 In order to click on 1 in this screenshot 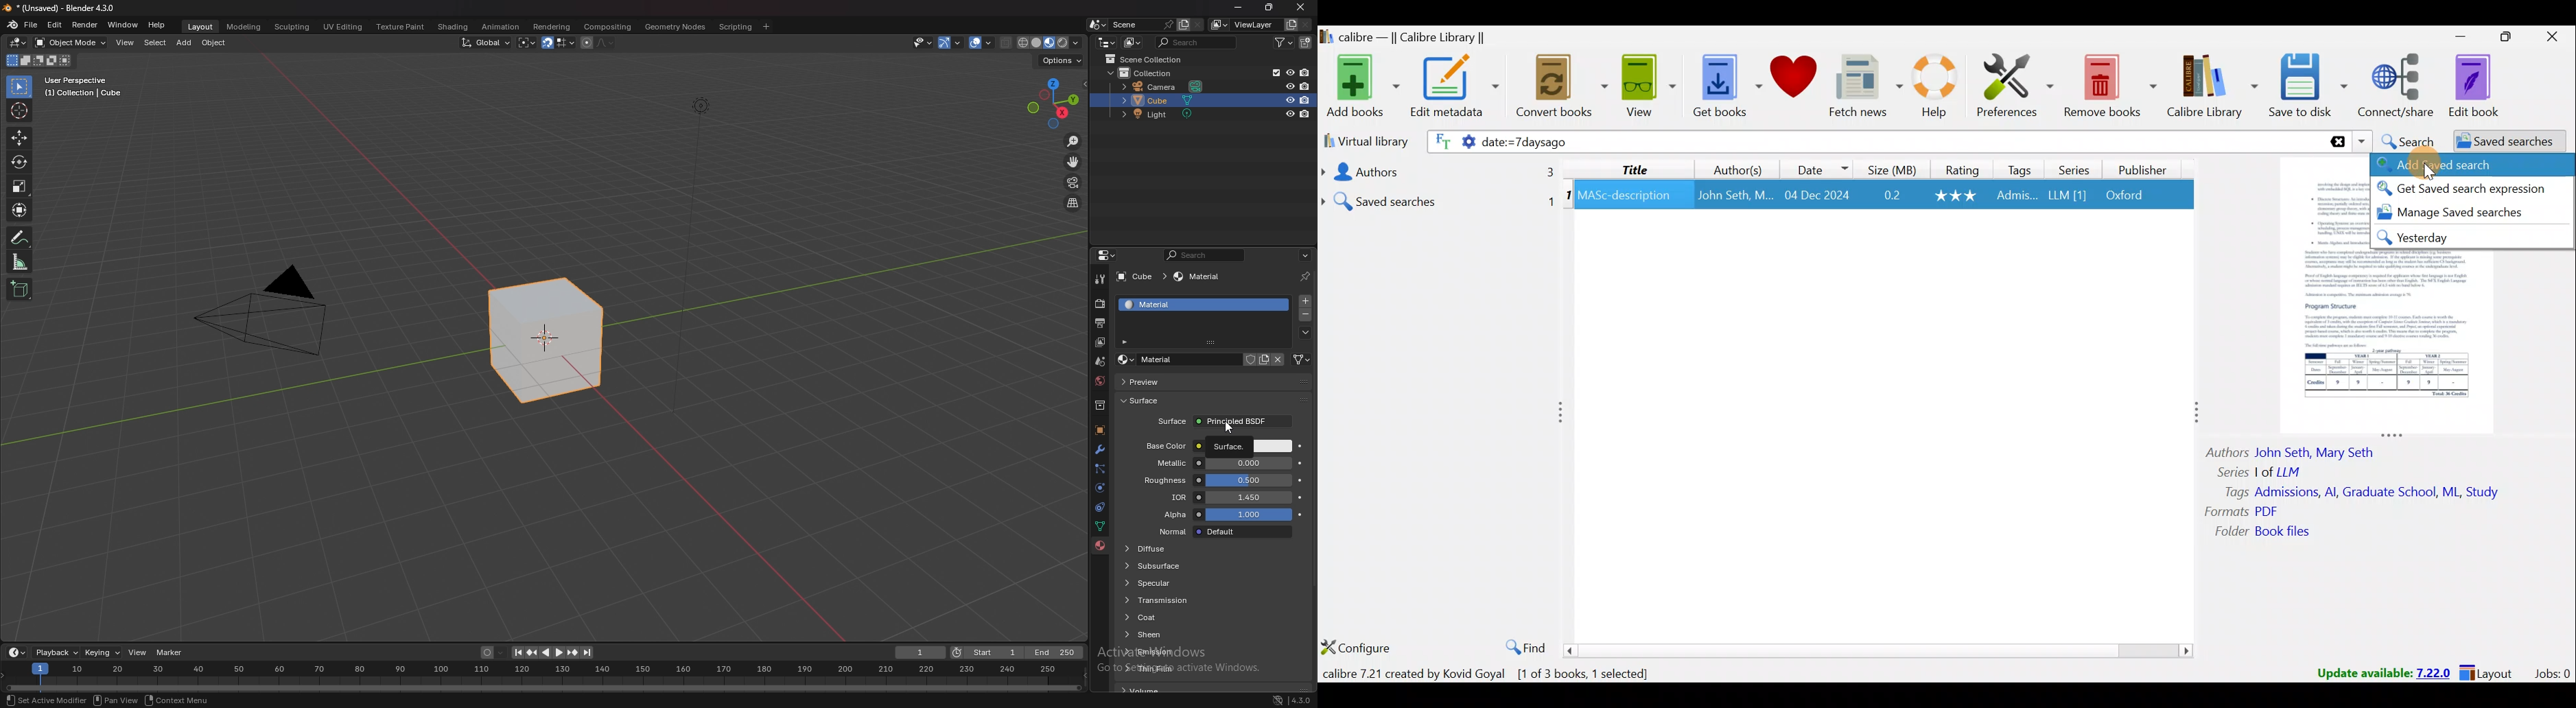, I will do `click(1568, 197)`.